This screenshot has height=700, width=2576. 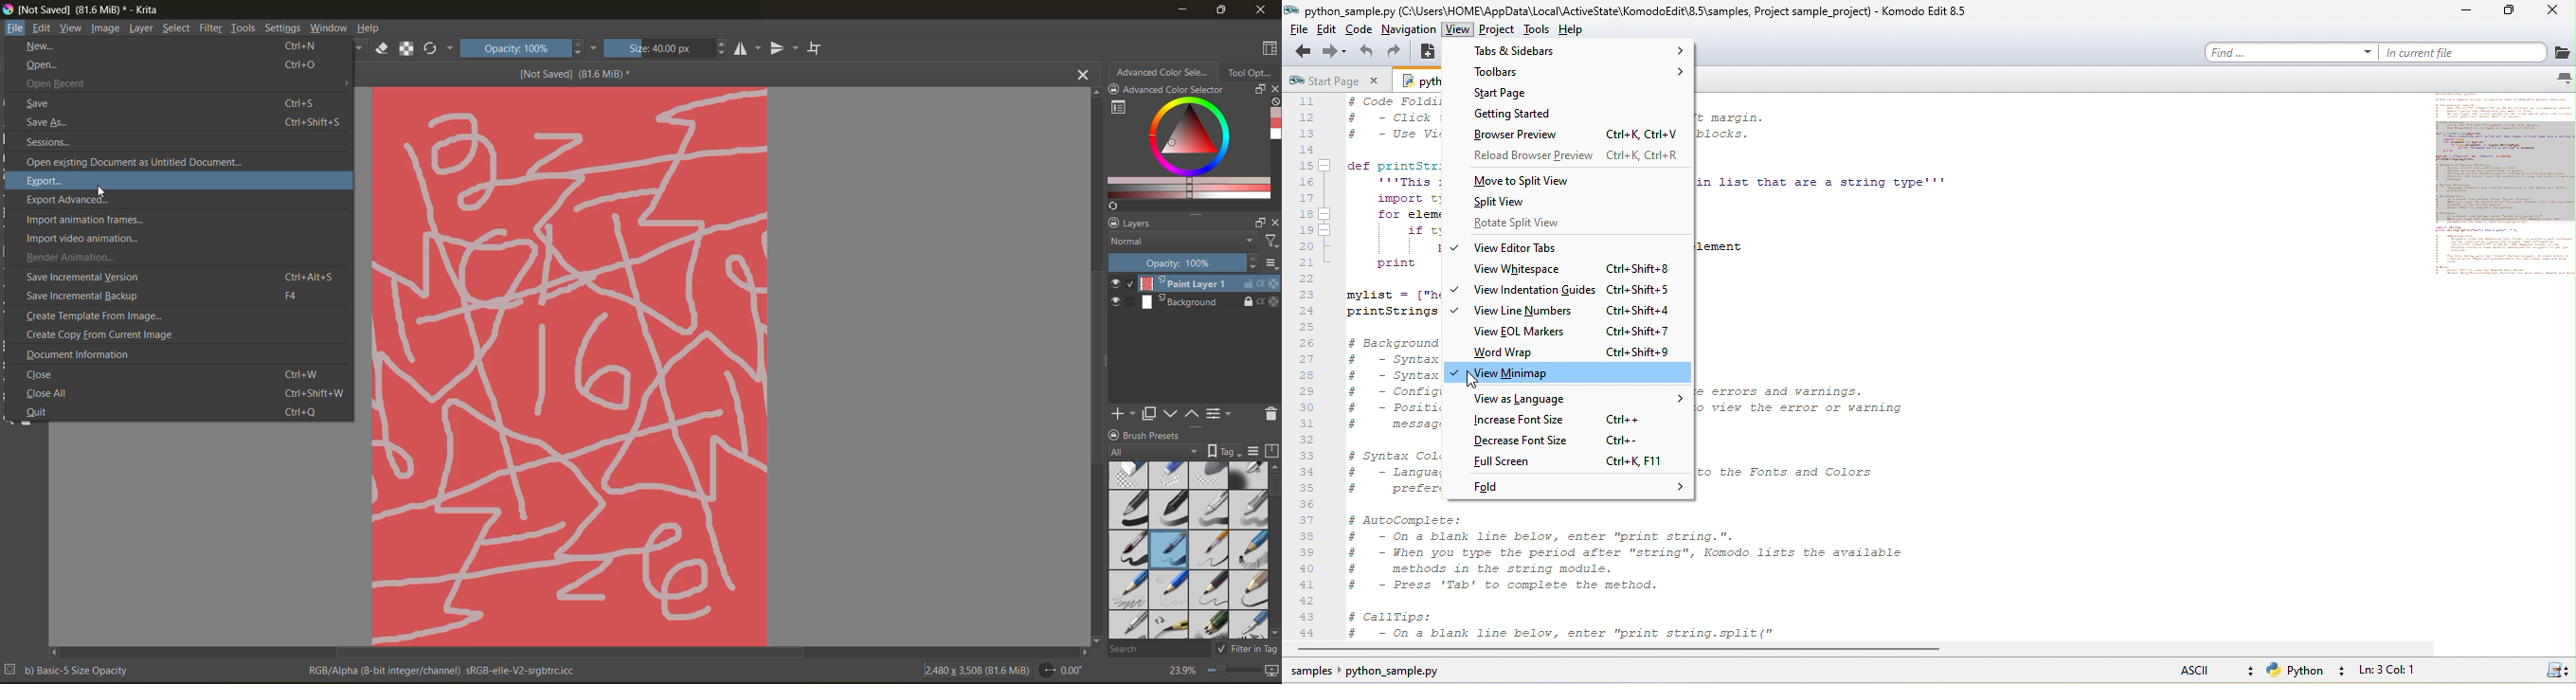 What do you see at coordinates (818, 48) in the screenshot?
I see `wrap around mode` at bounding box center [818, 48].